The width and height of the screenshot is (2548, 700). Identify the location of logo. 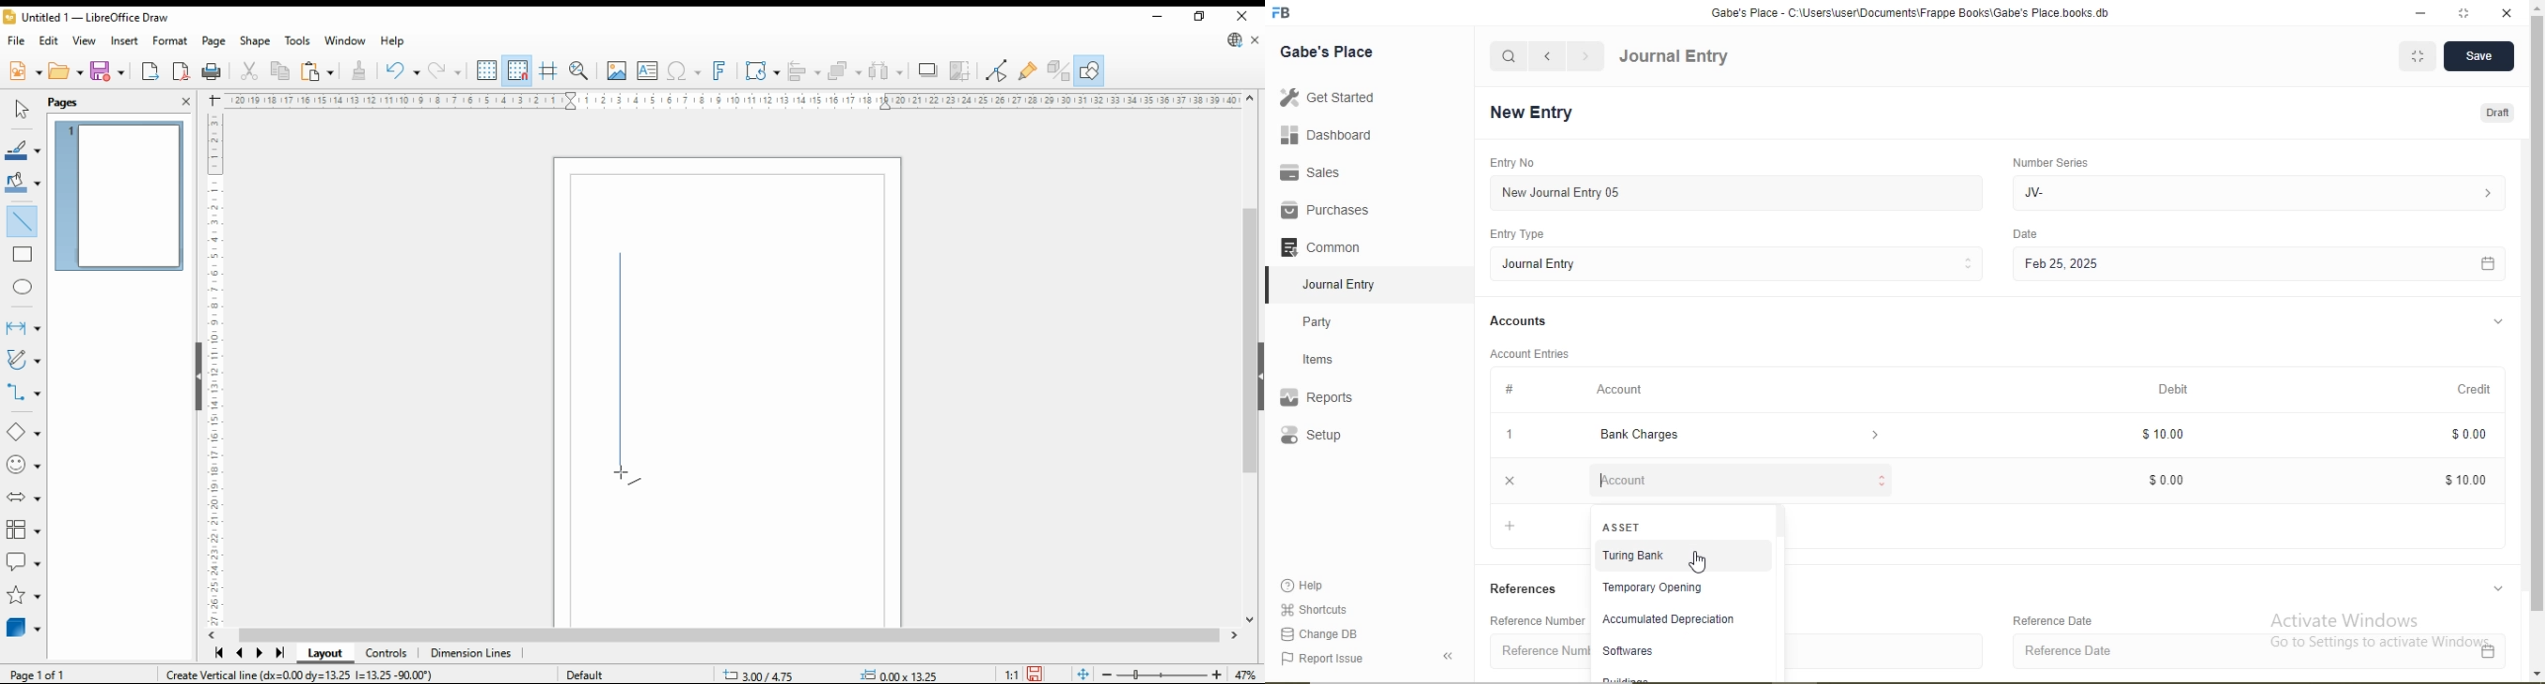
(1283, 13).